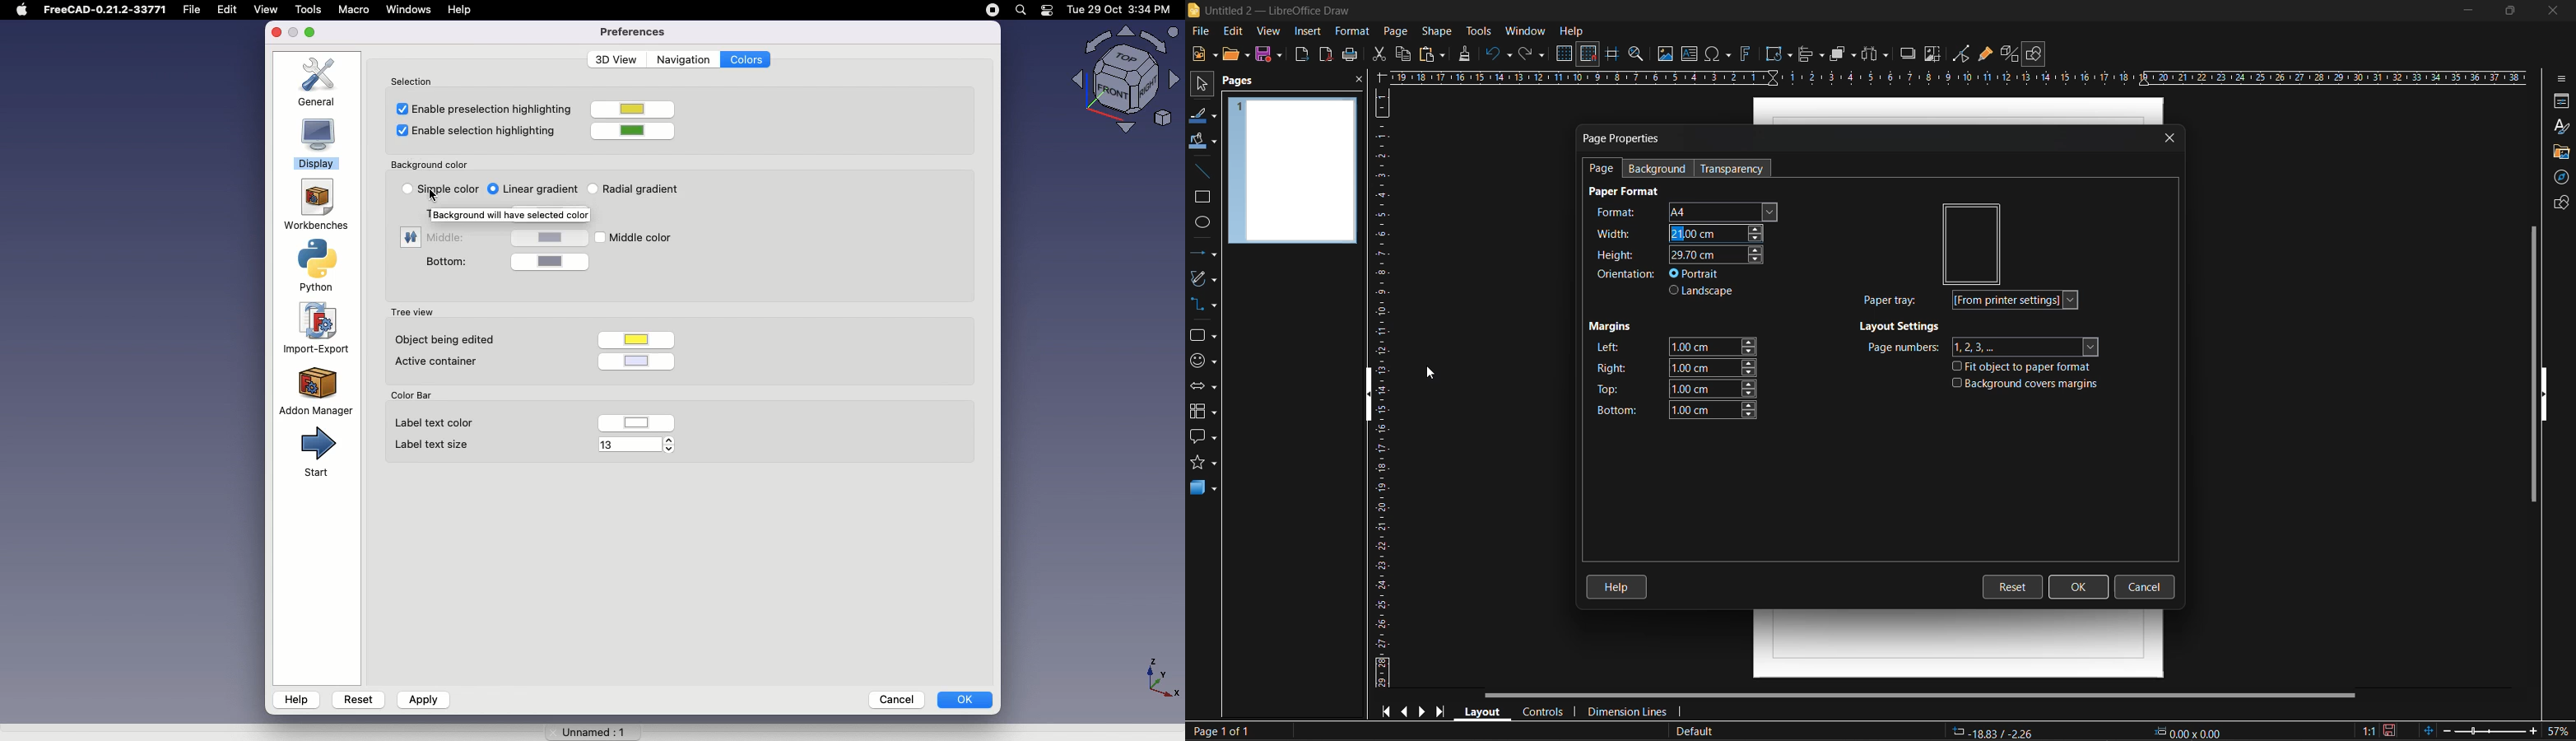  What do you see at coordinates (2366, 730) in the screenshot?
I see `scaling factor` at bounding box center [2366, 730].